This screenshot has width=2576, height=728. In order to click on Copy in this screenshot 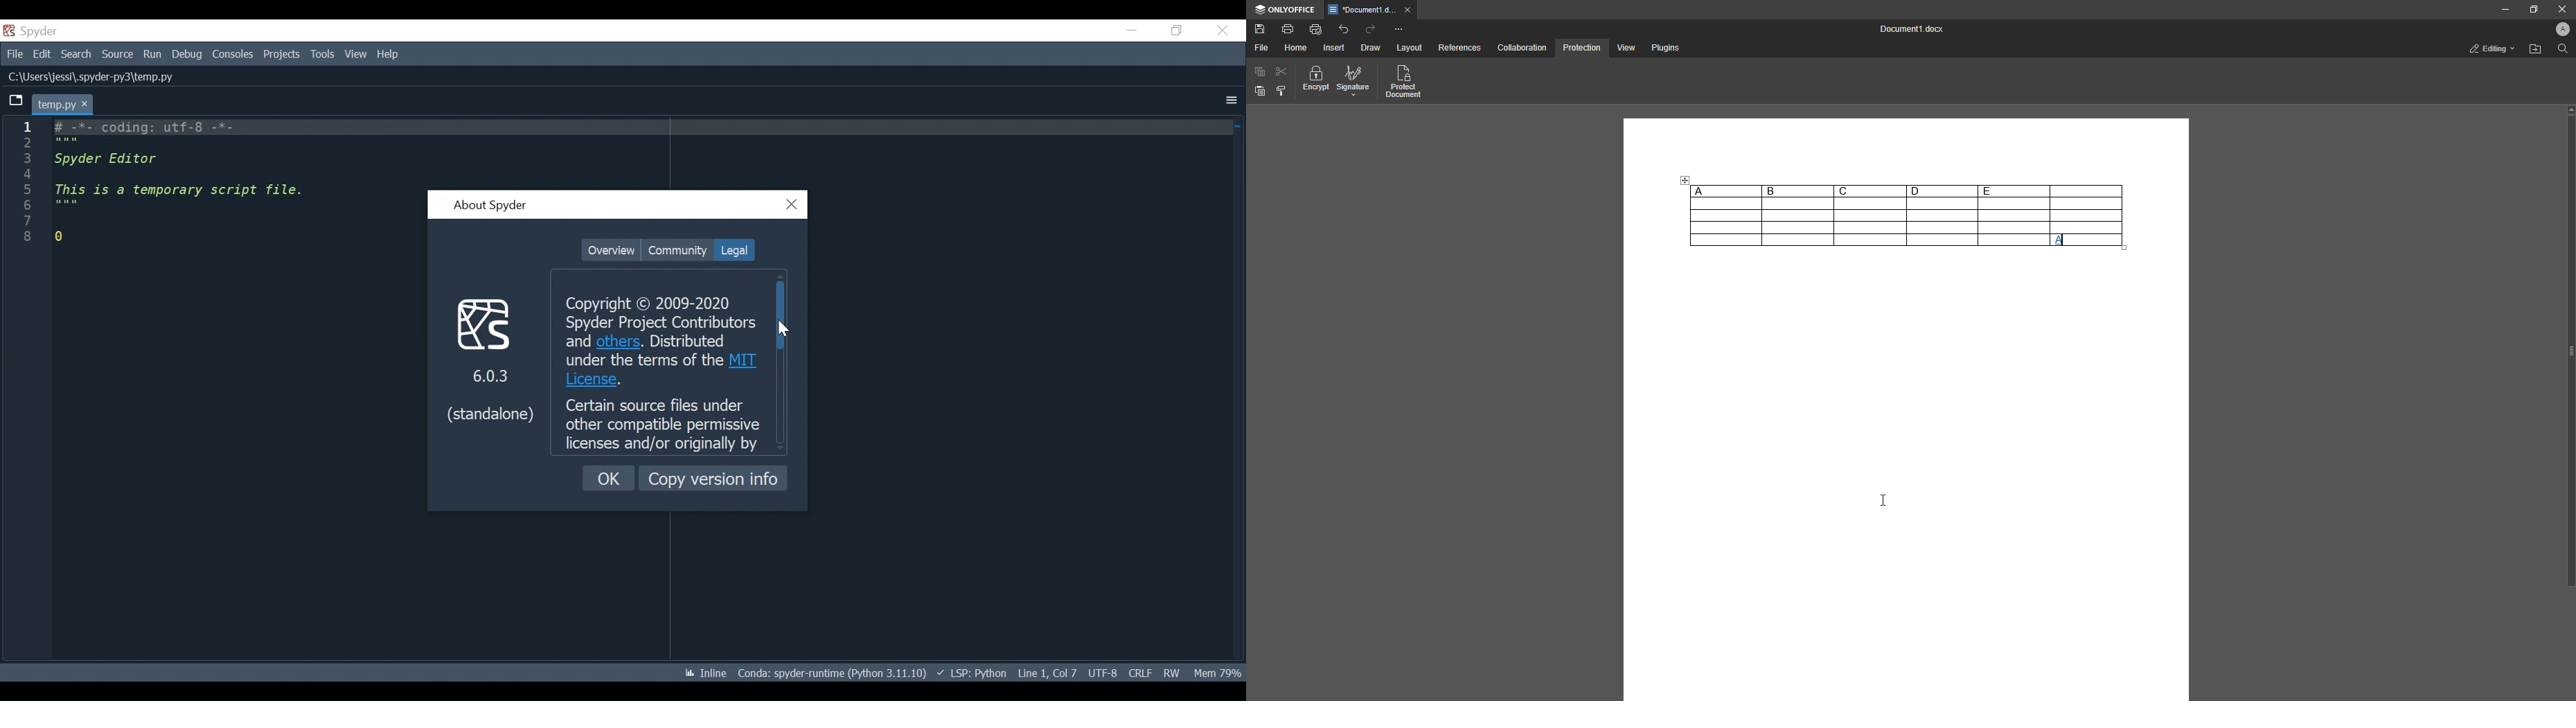, I will do `click(1260, 72)`.